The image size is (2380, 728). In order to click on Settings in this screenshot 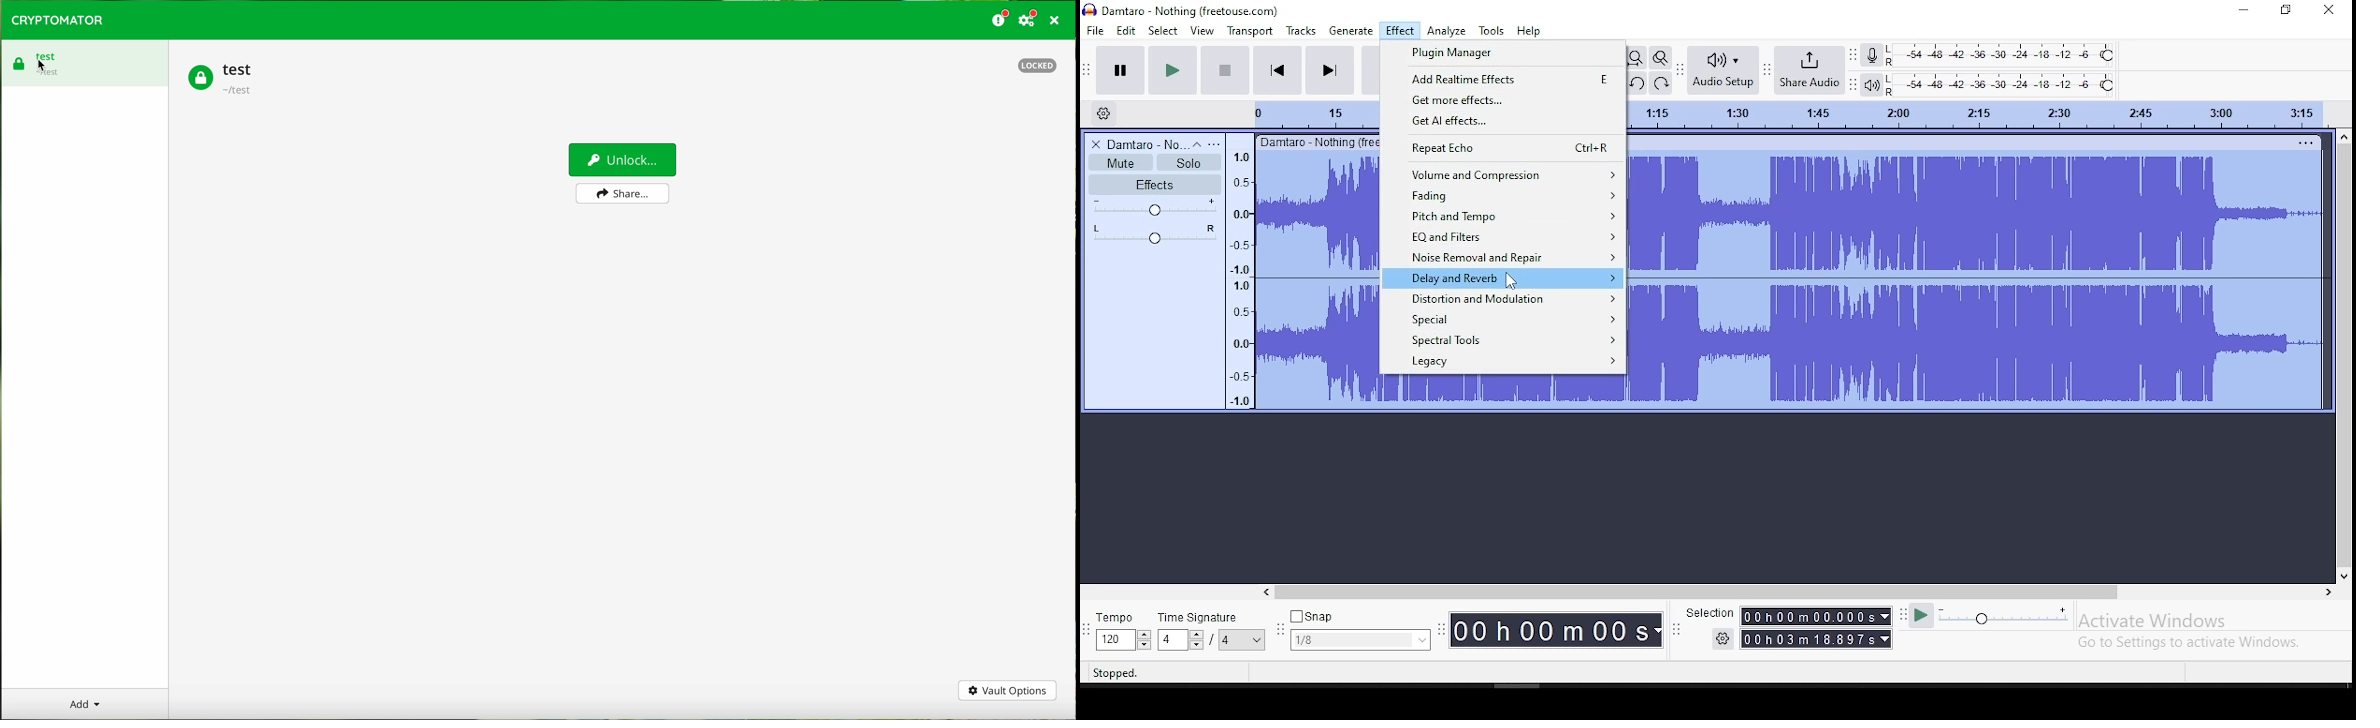, I will do `click(1722, 639)`.